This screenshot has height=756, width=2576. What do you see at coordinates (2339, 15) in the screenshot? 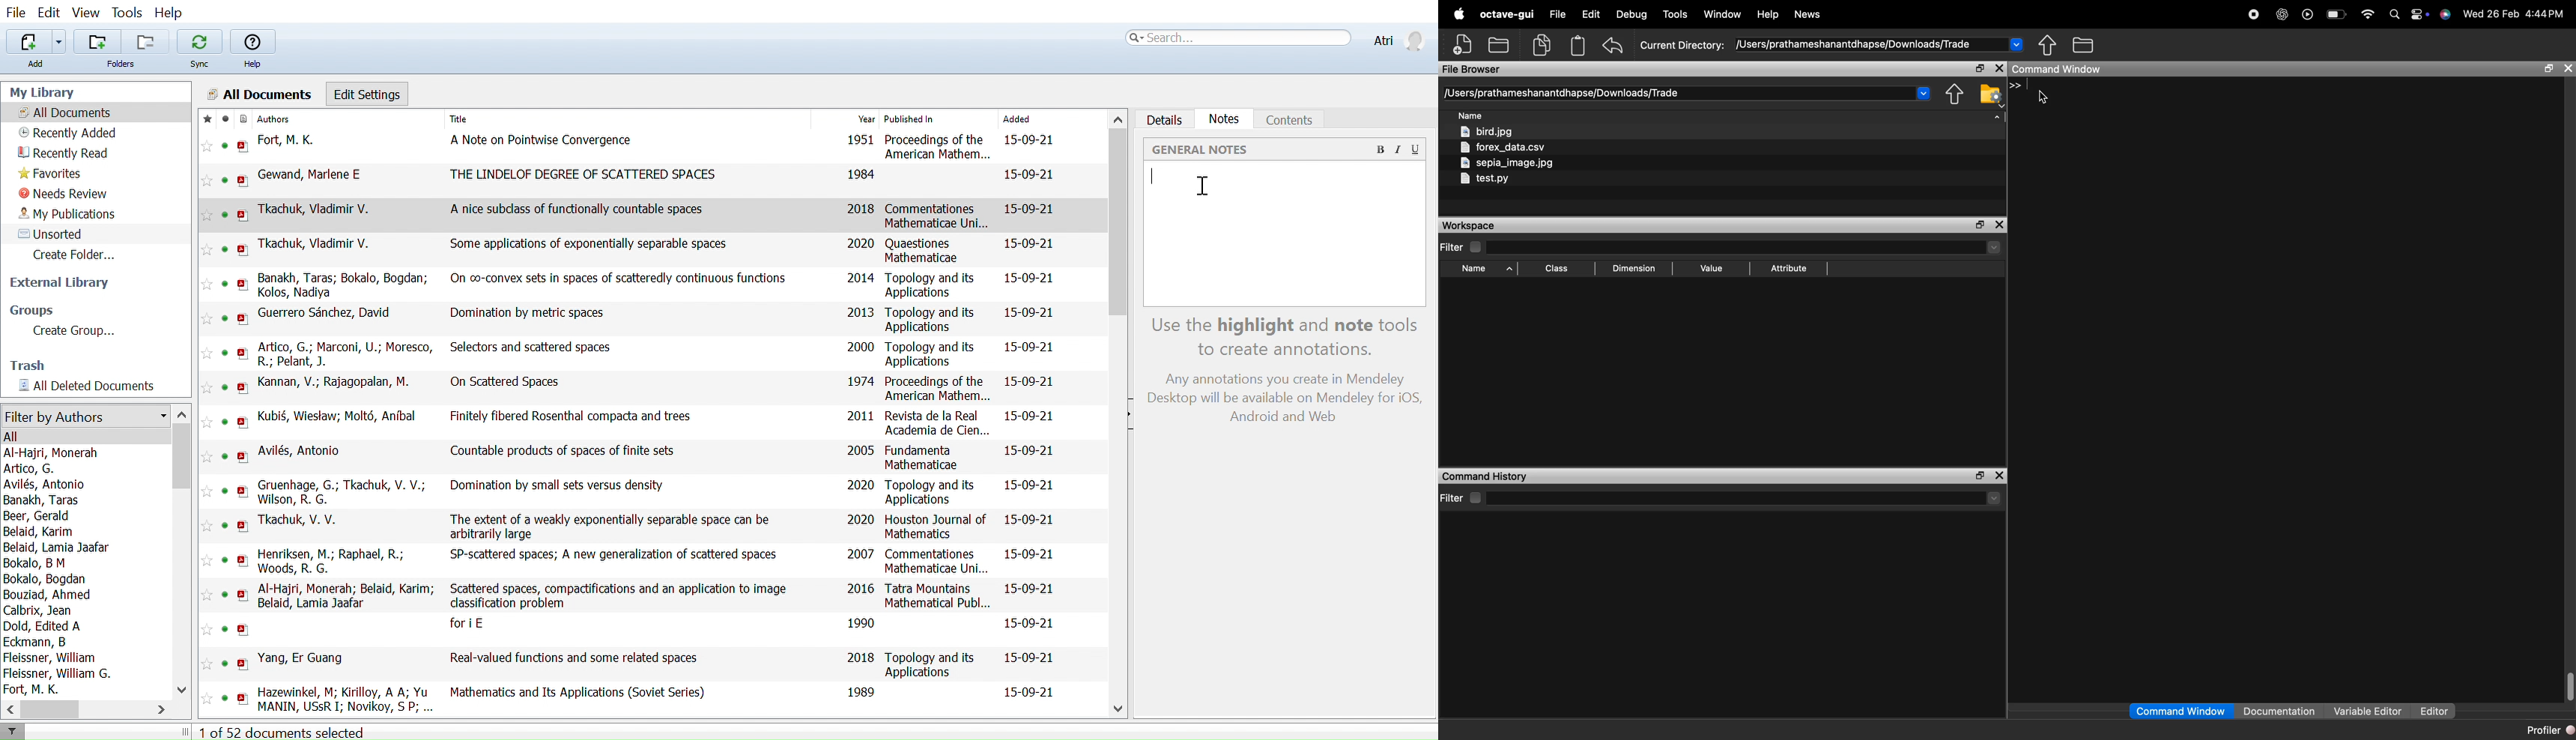
I see `battery` at bounding box center [2339, 15].